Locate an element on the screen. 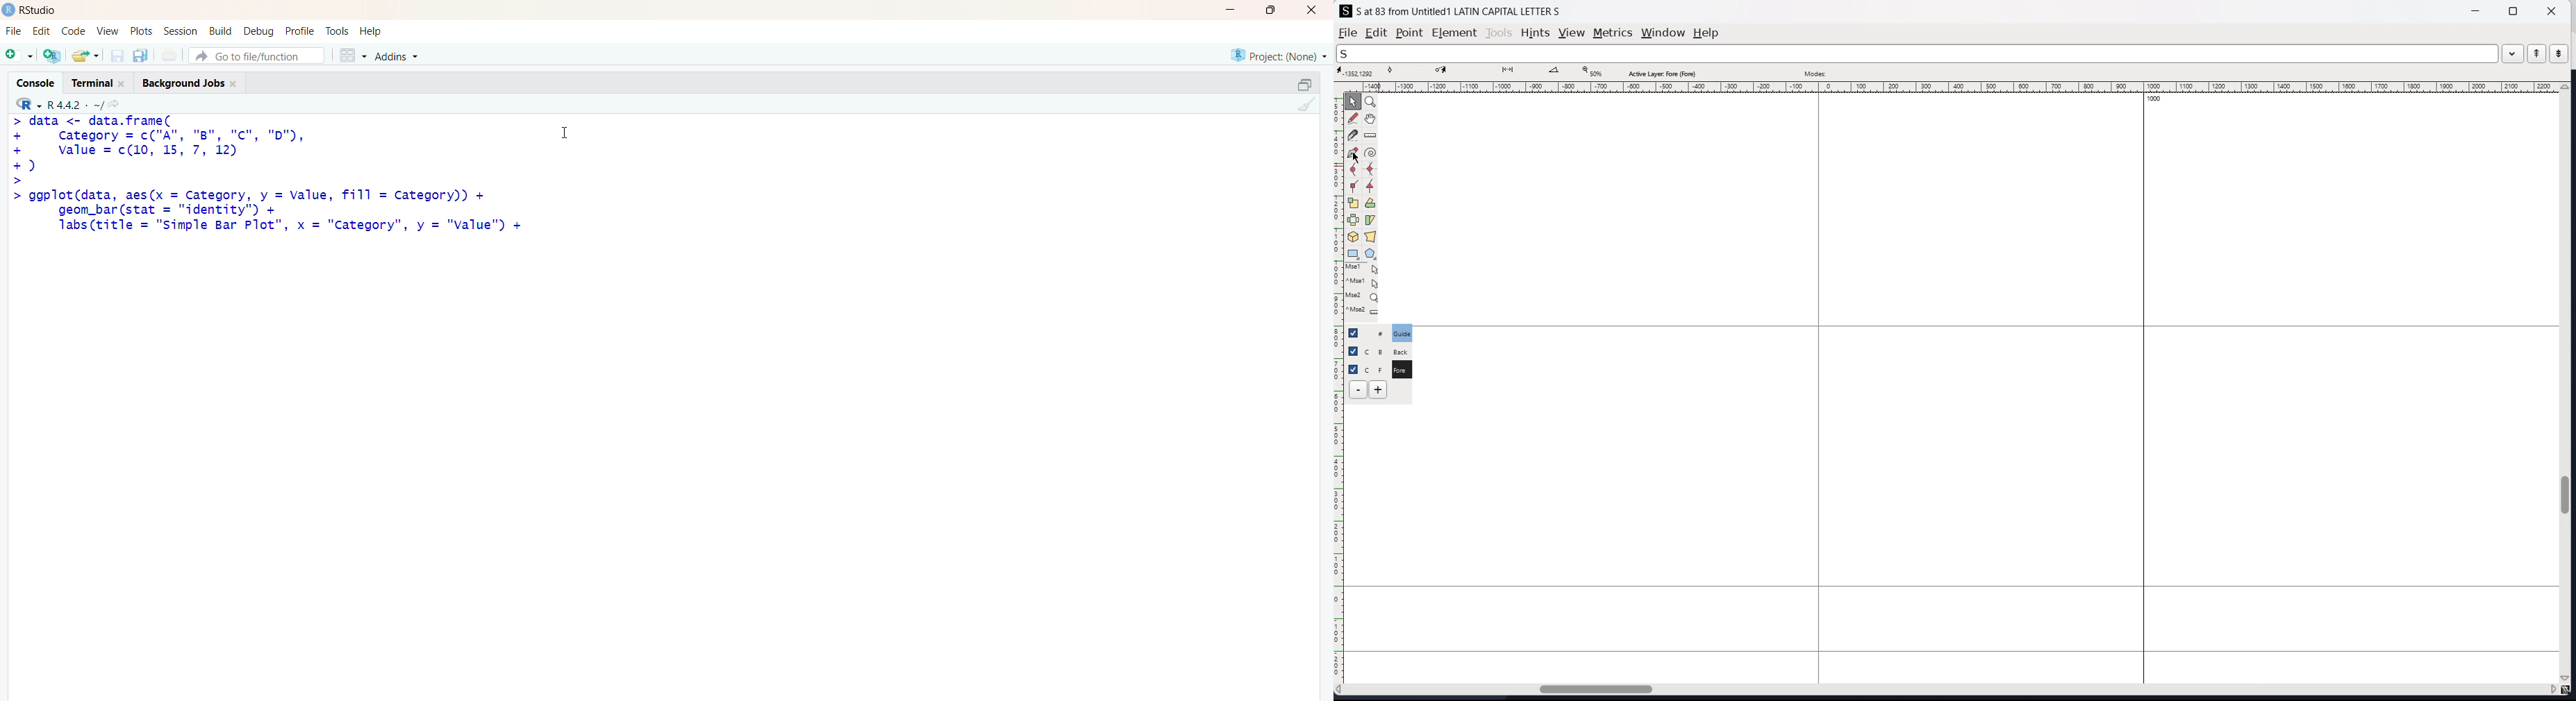 This screenshot has height=728, width=2576. Close is located at coordinates (1309, 10).